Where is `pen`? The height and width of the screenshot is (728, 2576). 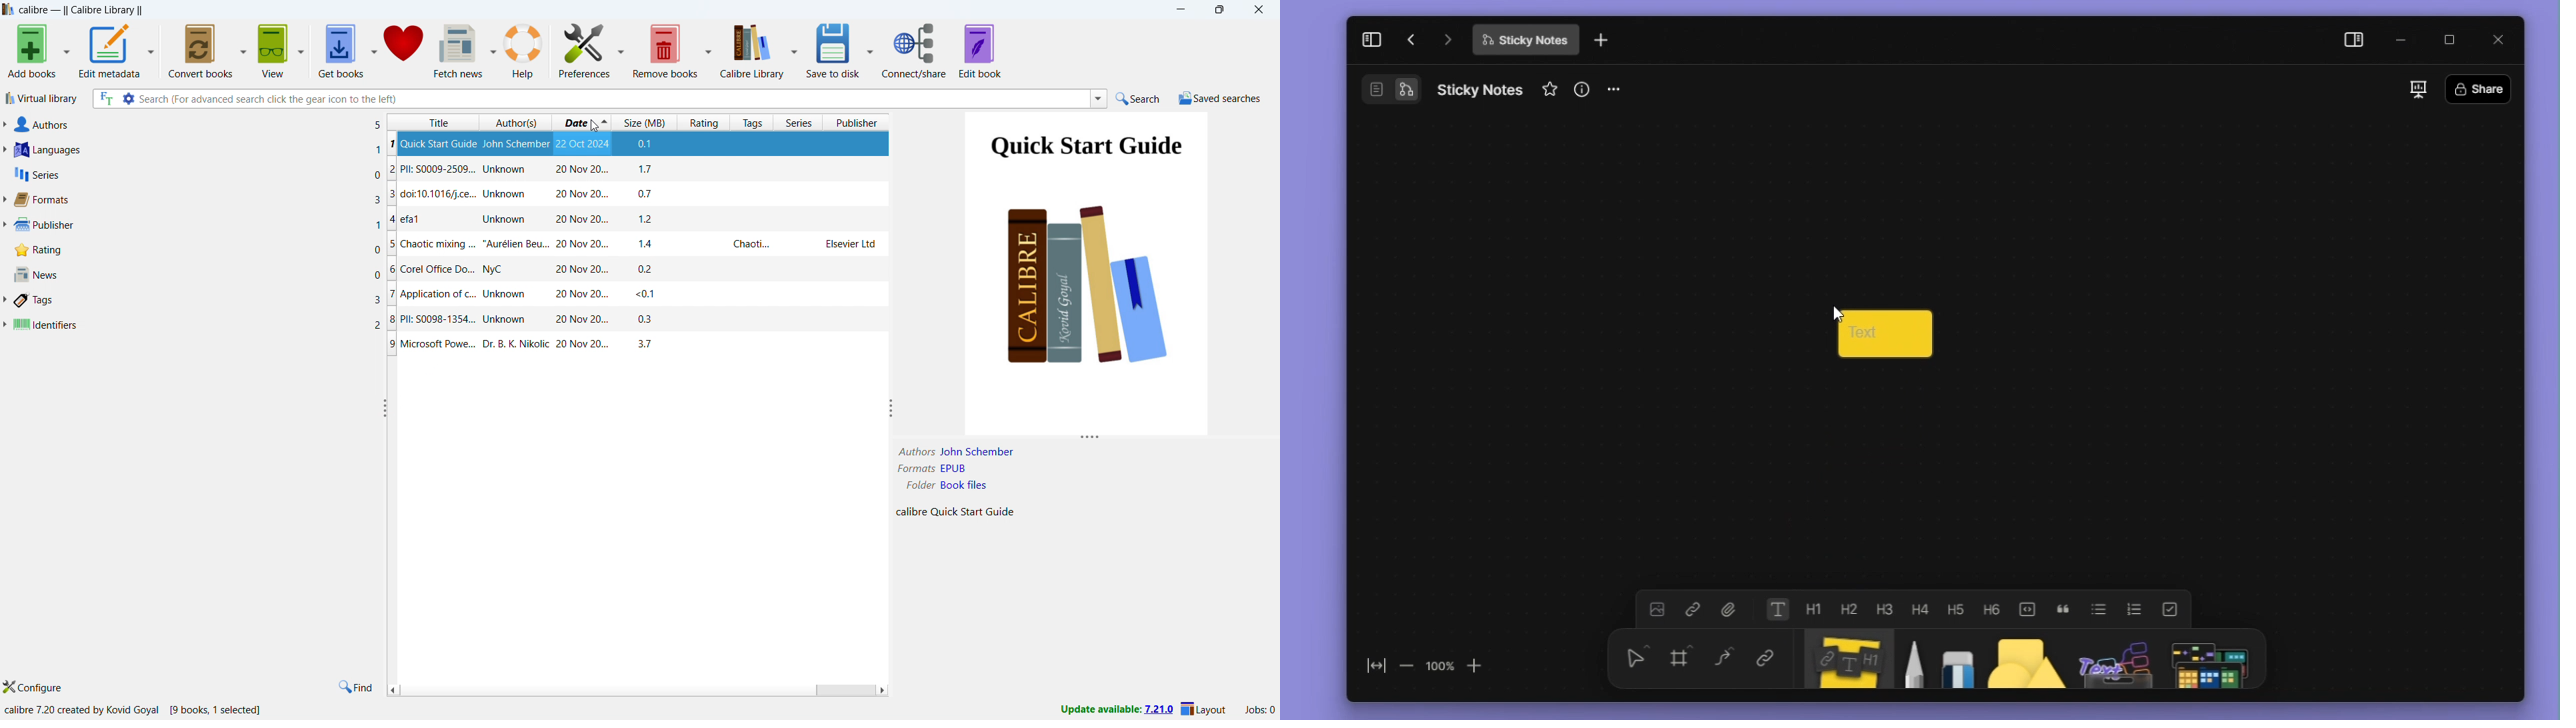
pen is located at coordinates (1917, 661).